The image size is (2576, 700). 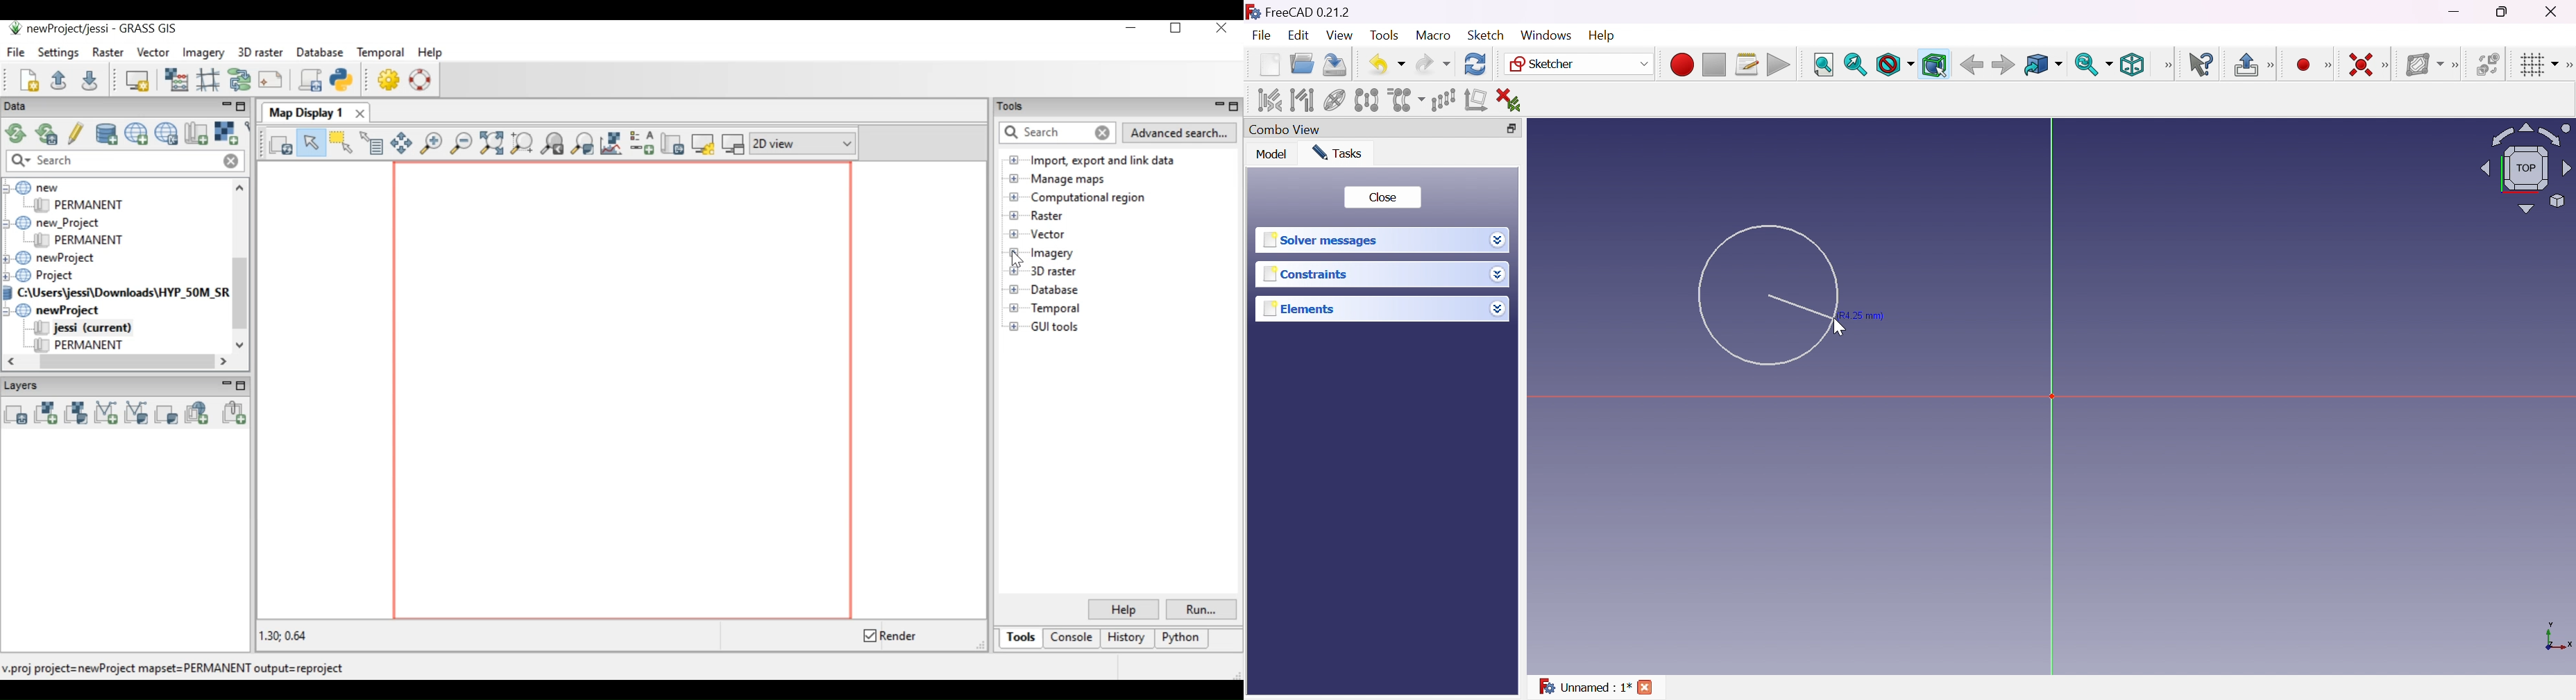 What do you see at coordinates (1433, 64) in the screenshot?
I see `Redo` at bounding box center [1433, 64].